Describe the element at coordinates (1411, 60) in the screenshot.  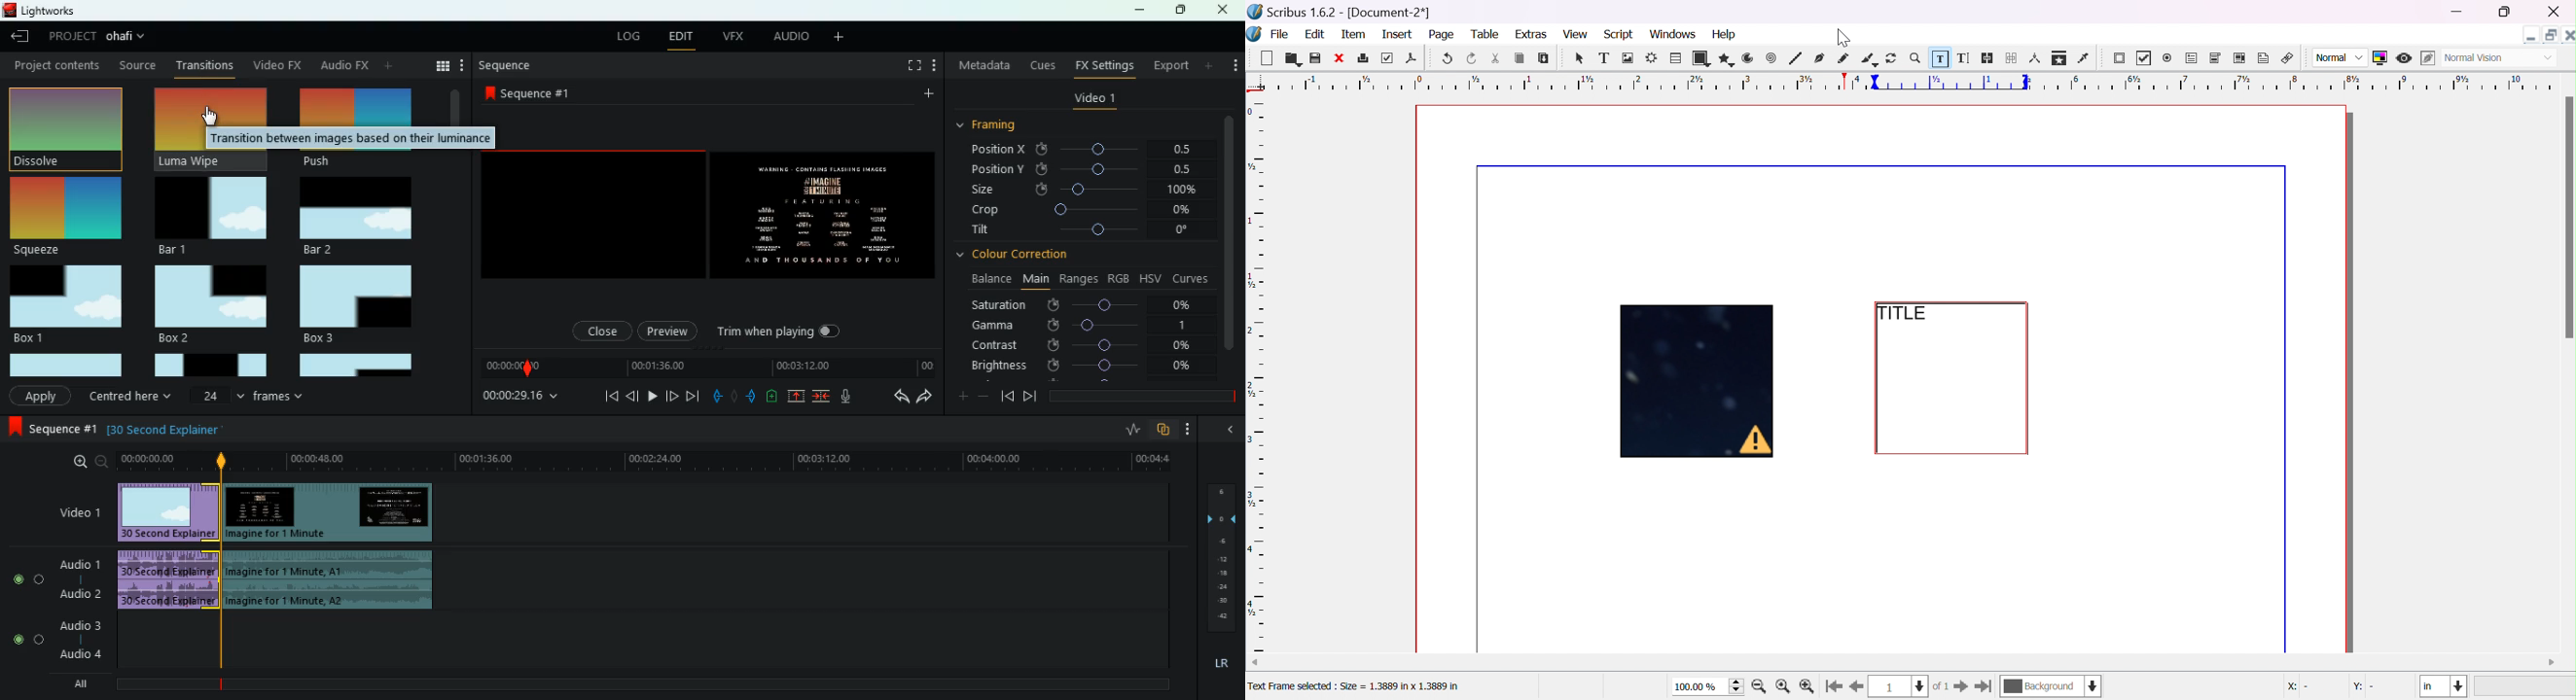
I see `save as PDF` at that location.